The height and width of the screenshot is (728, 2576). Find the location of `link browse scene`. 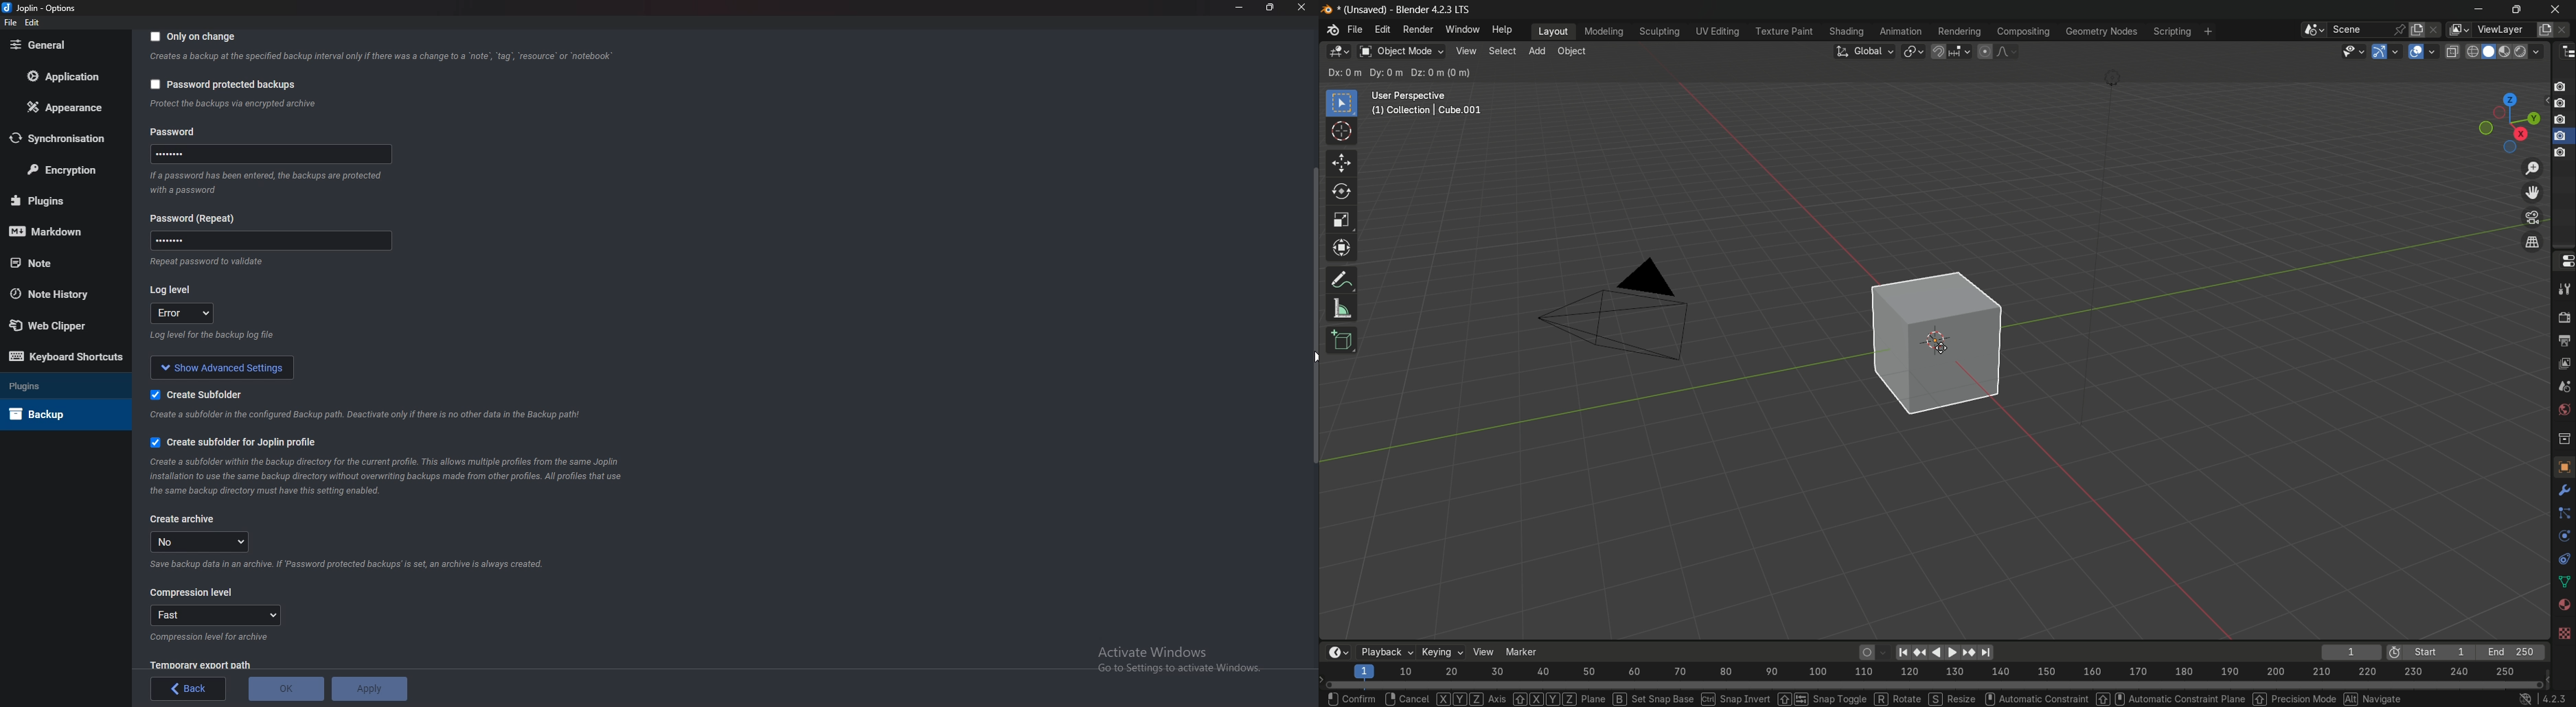

link browse scene is located at coordinates (2310, 29).